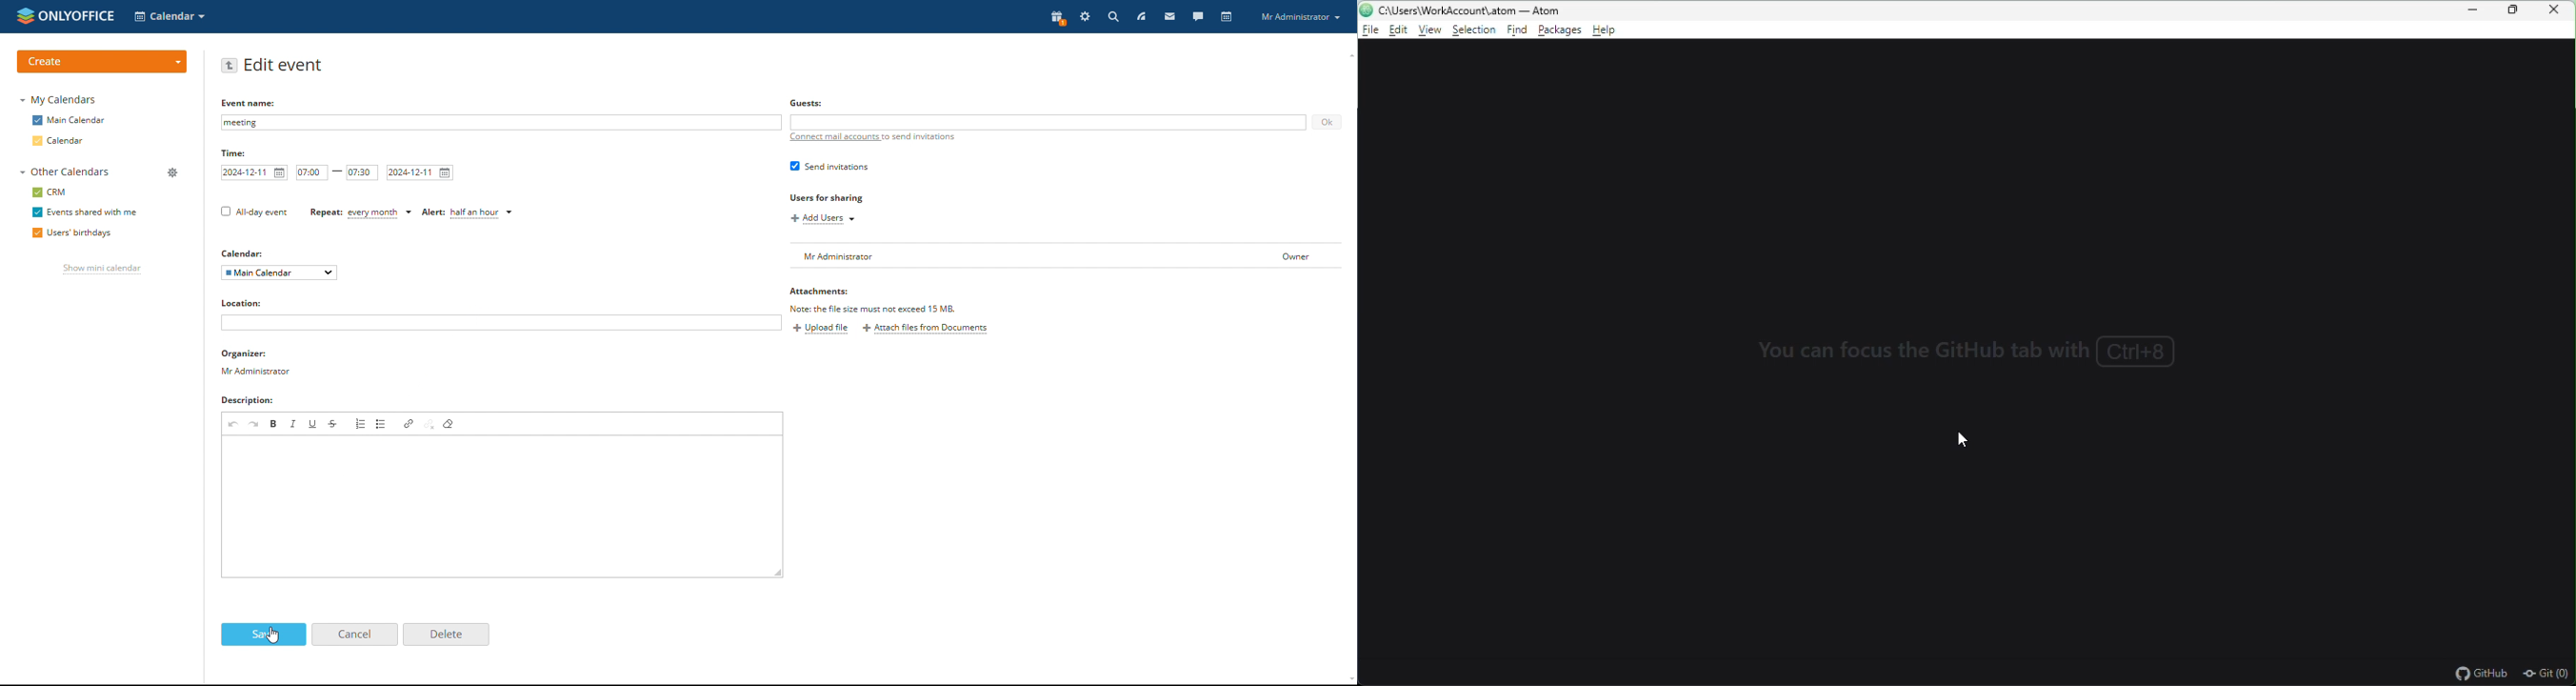  What do you see at coordinates (252, 212) in the screenshot?
I see `all-day event checkbox` at bounding box center [252, 212].